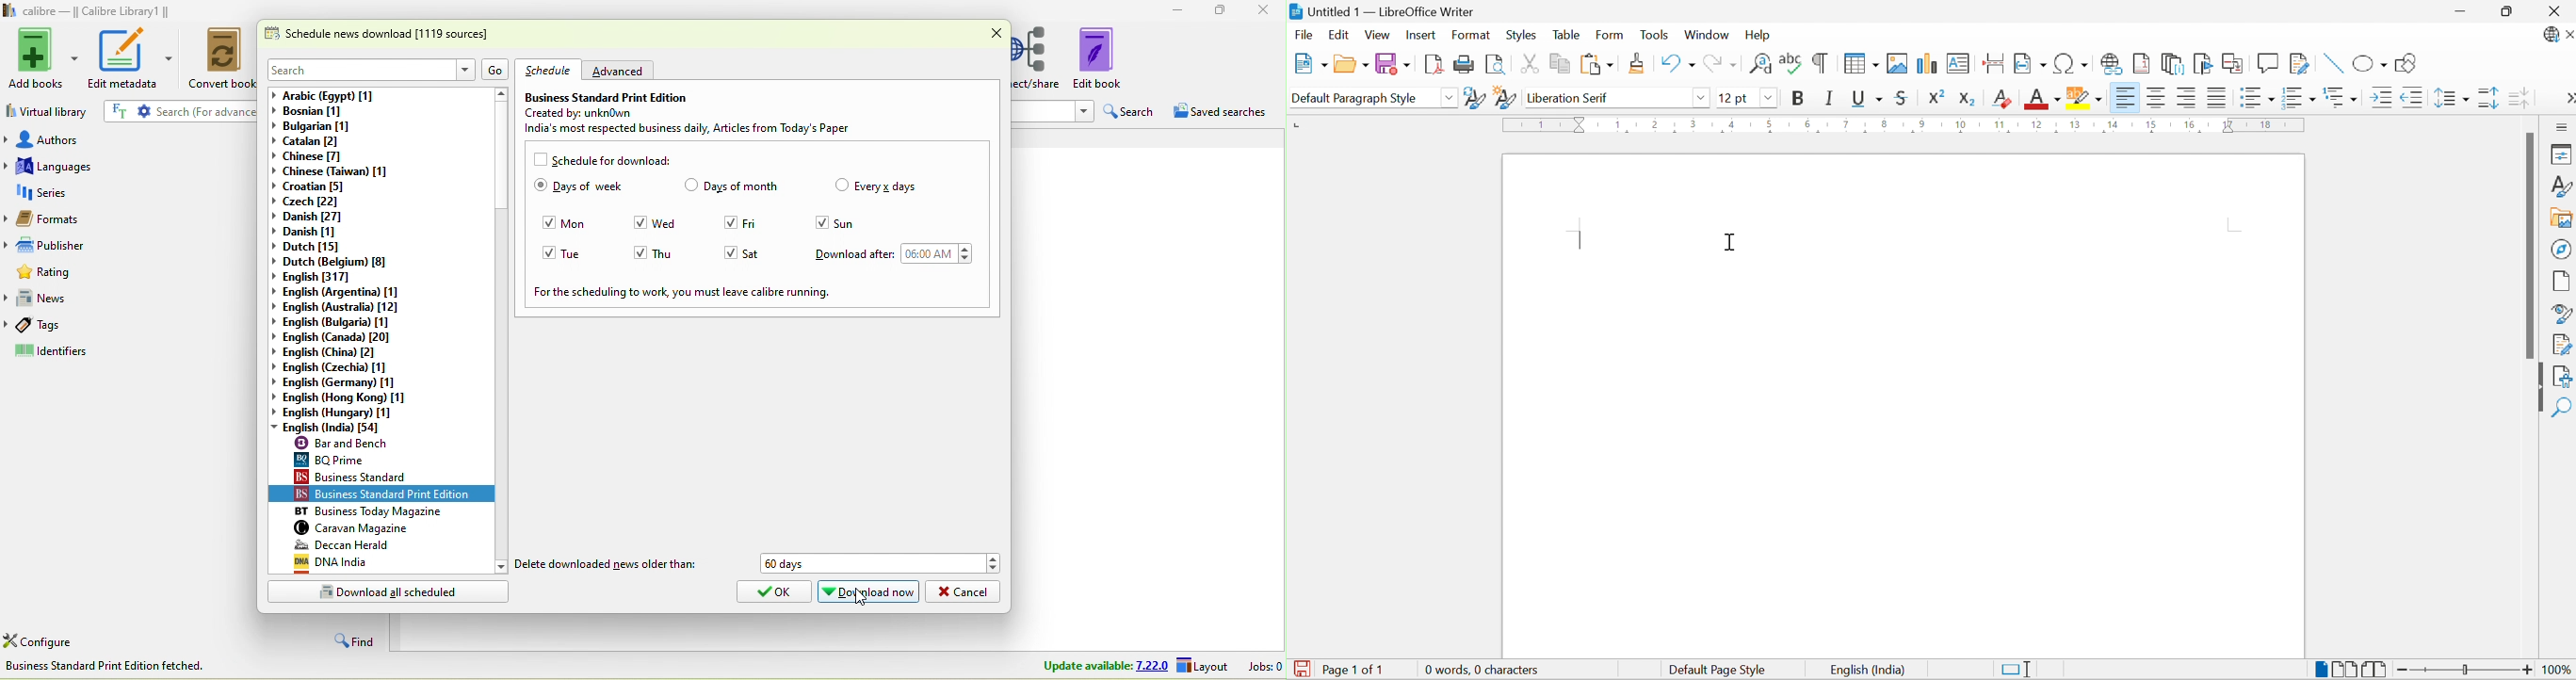 Image resolution: width=2576 pixels, height=700 pixels. Describe the element at coordinates (2235, 65) in the screenshot. I see `Insert Cross-reference` at that location.